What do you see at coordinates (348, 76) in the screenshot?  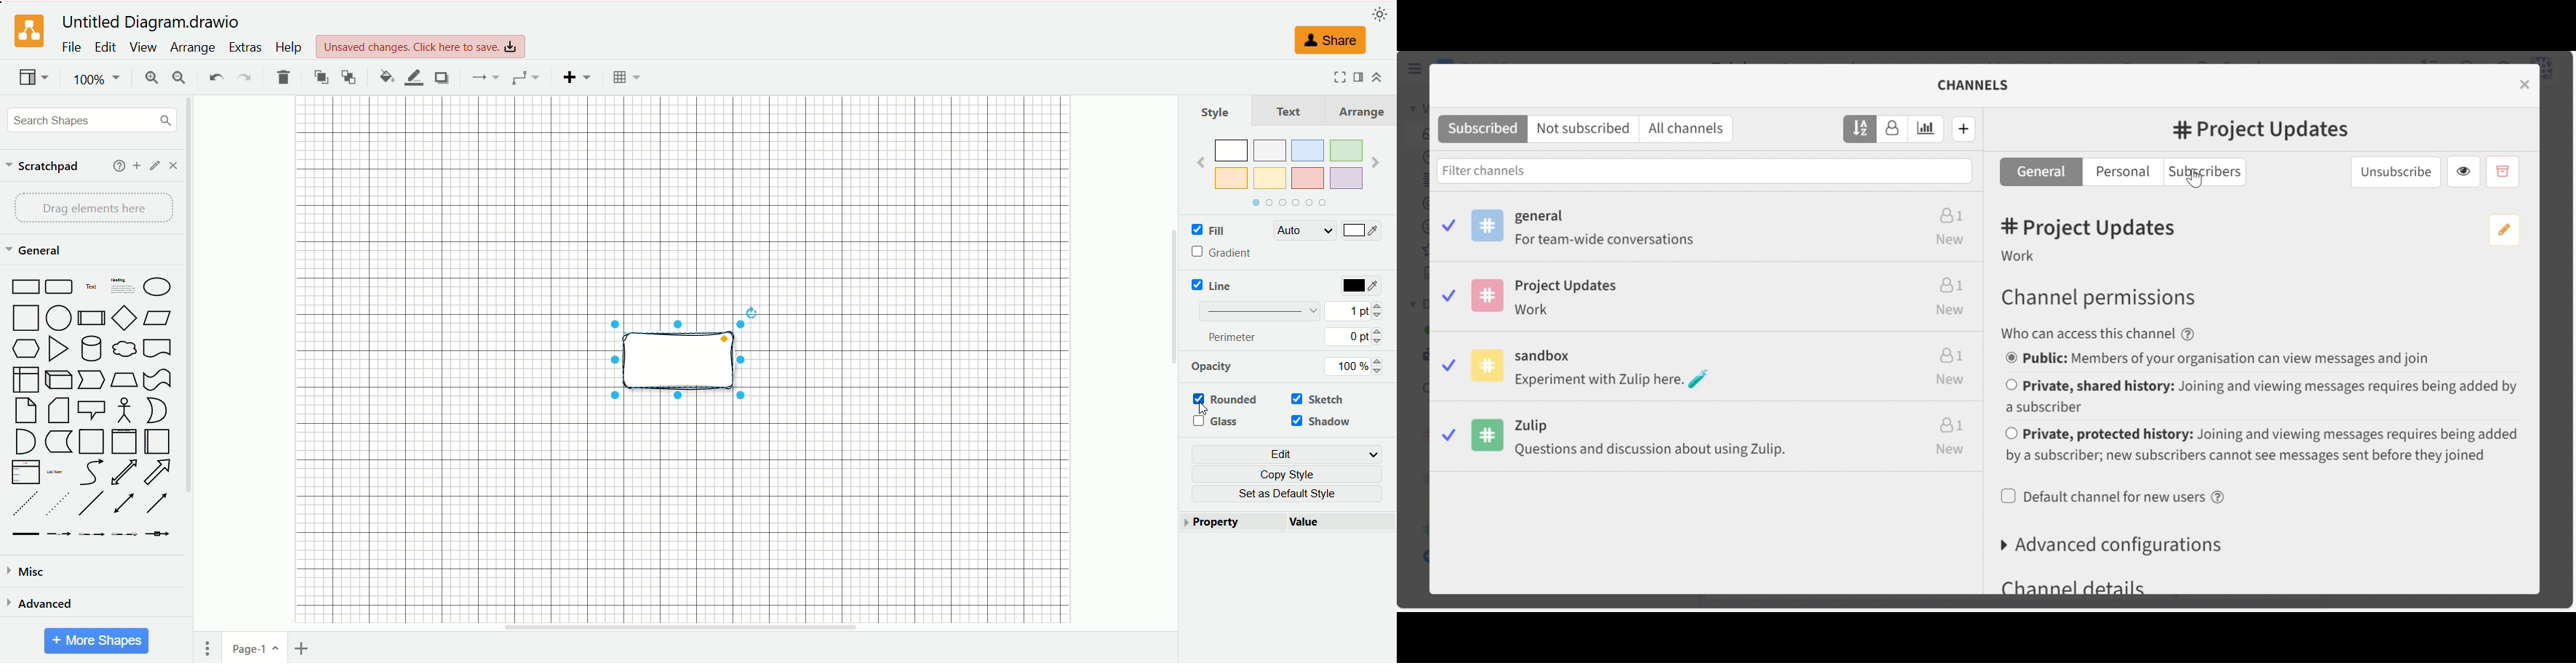 I see `to back` at bounding box center [348, 76].